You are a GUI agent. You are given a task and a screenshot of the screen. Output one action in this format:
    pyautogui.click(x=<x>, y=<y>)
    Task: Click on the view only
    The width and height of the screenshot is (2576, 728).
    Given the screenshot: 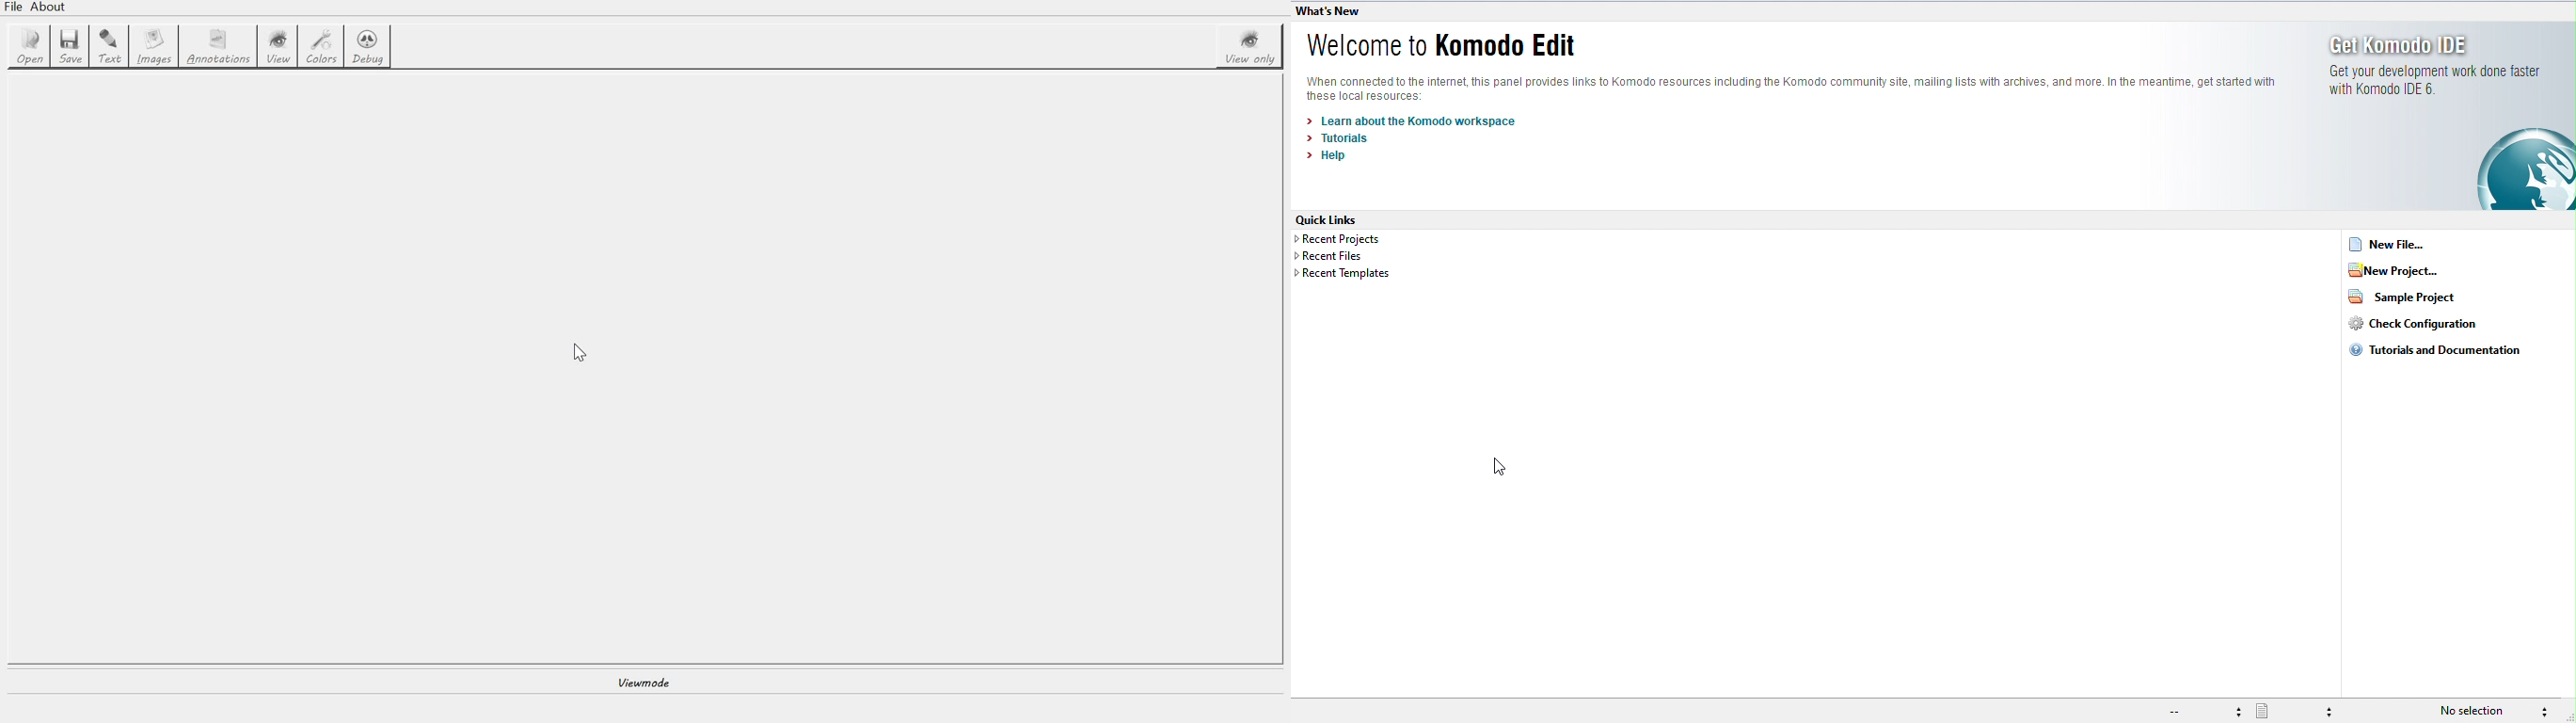 What is the action you would take?
    pyautogui.click(x=1255, y=47)
    